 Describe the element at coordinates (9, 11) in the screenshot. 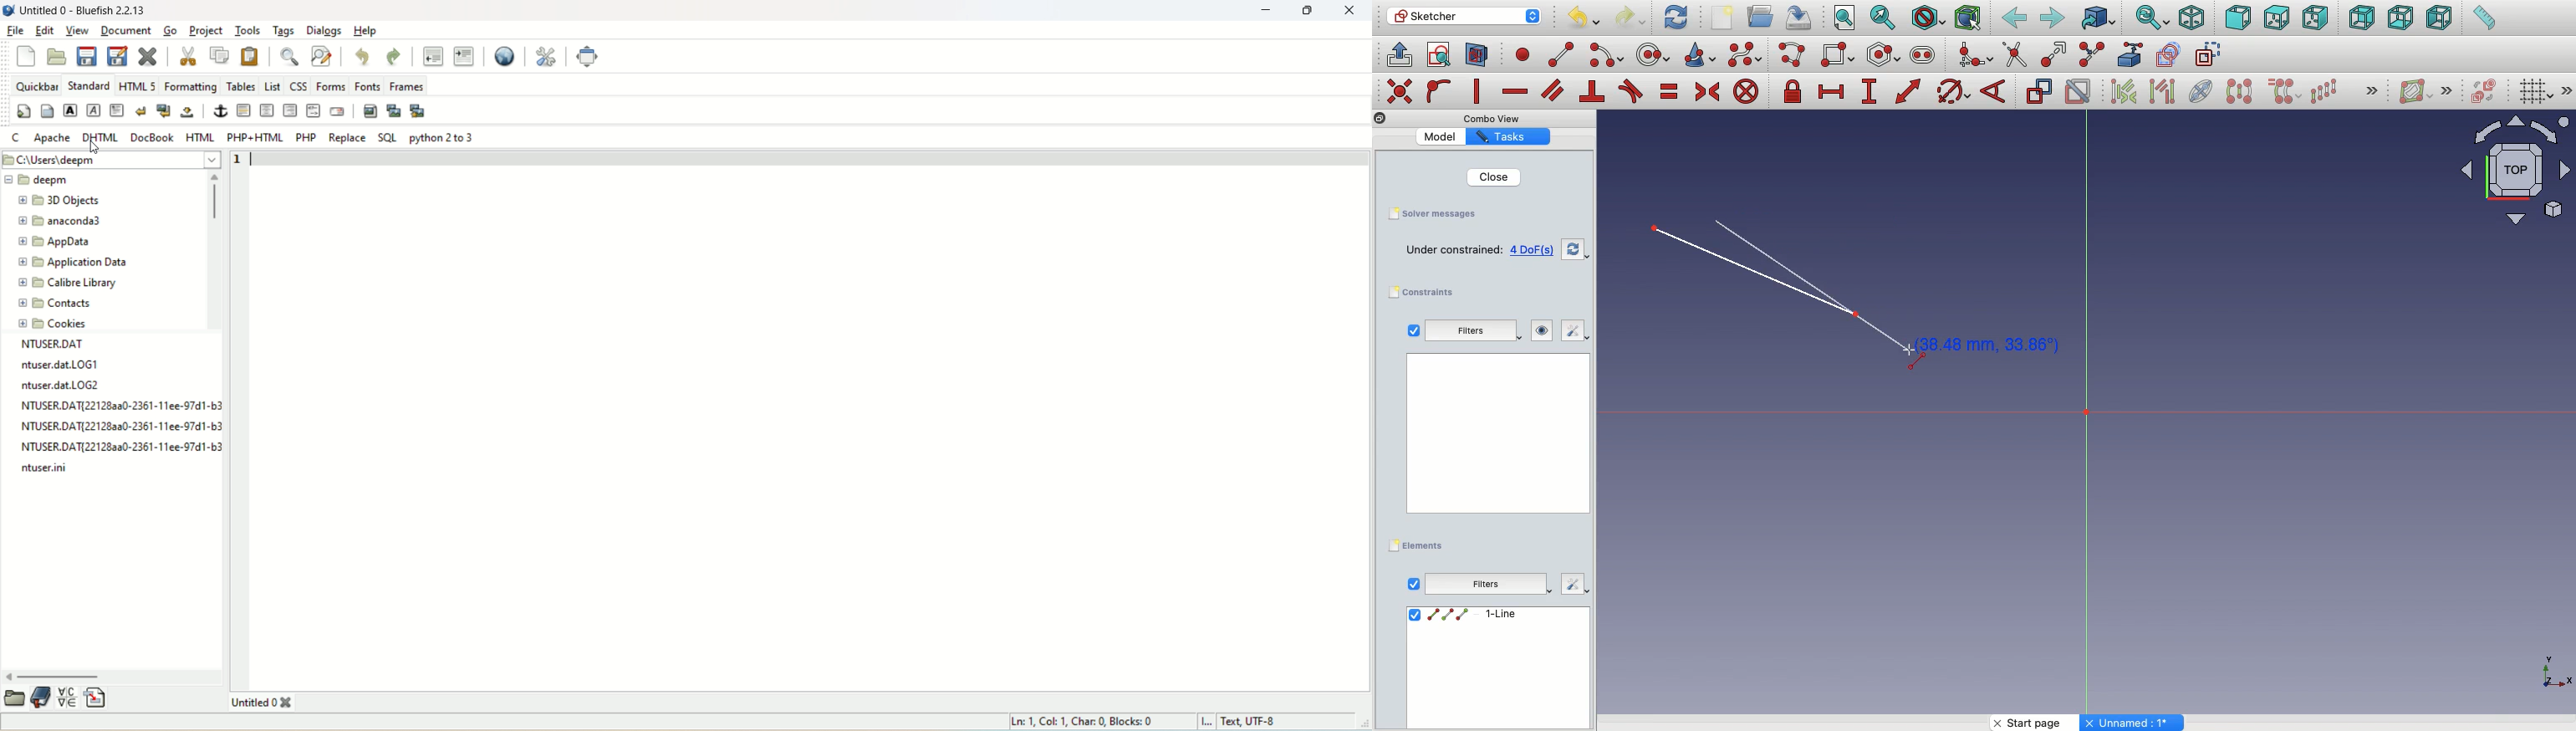

I see `logo` at that location.